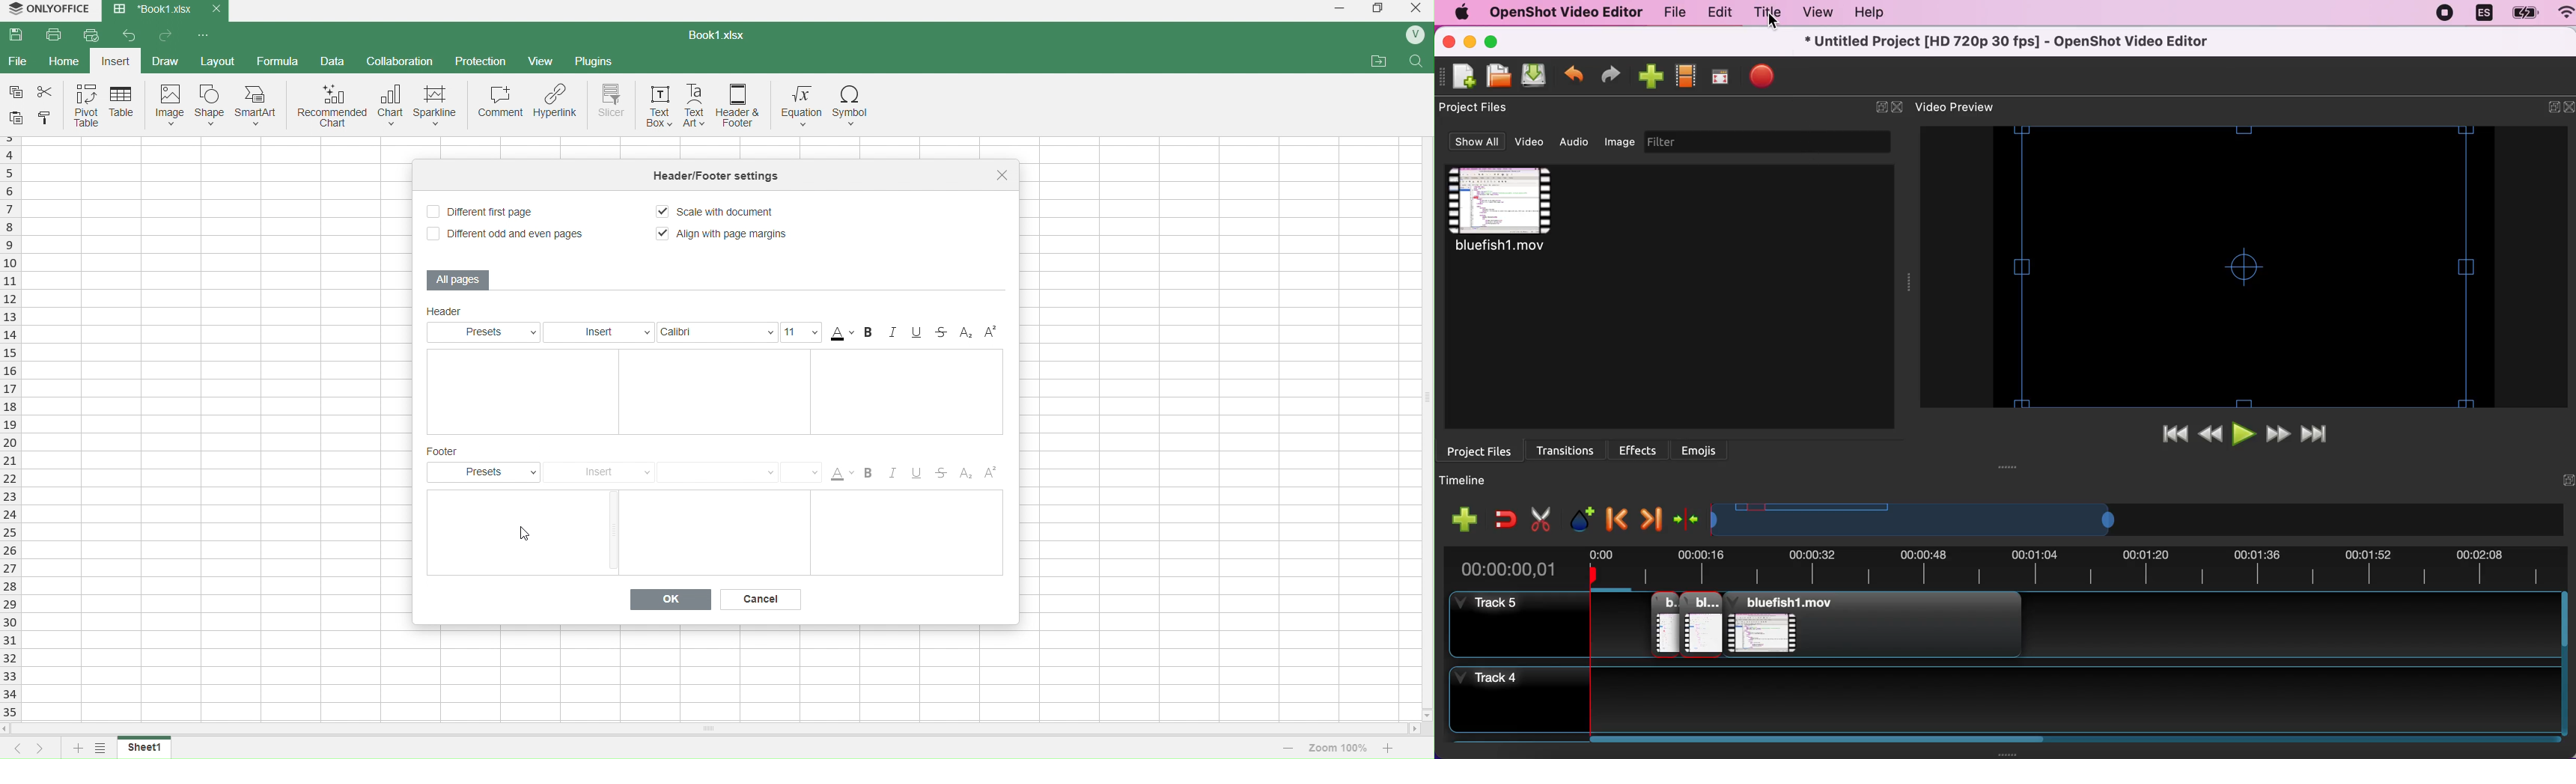 This screenshot has height=784, width=2576. What do you see at coordinates (737, 106) in the screenshot?
I see `header and footer` at bounding box center [737, 106].